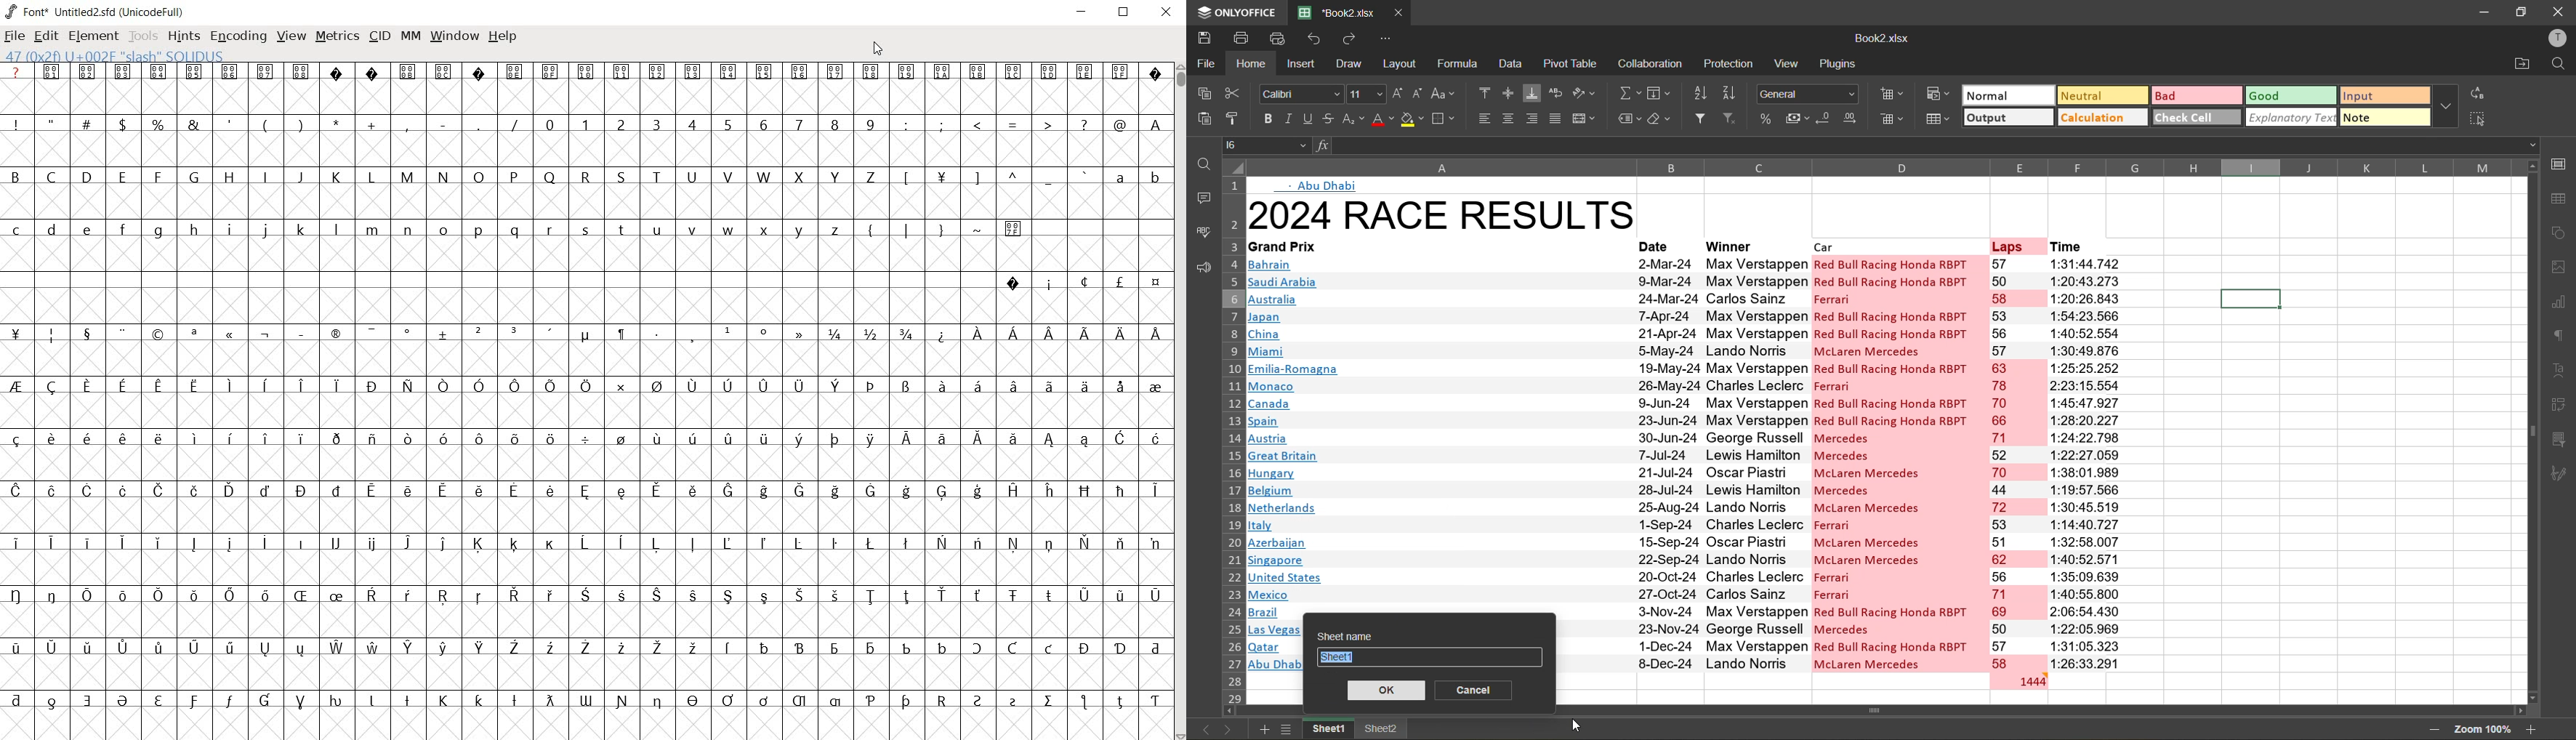 Image resolution: width=2576 pixels, height=756 pixels. Describe the element at coordinates (1511, 93) in the screenshot. I see `align middle ` at that location.